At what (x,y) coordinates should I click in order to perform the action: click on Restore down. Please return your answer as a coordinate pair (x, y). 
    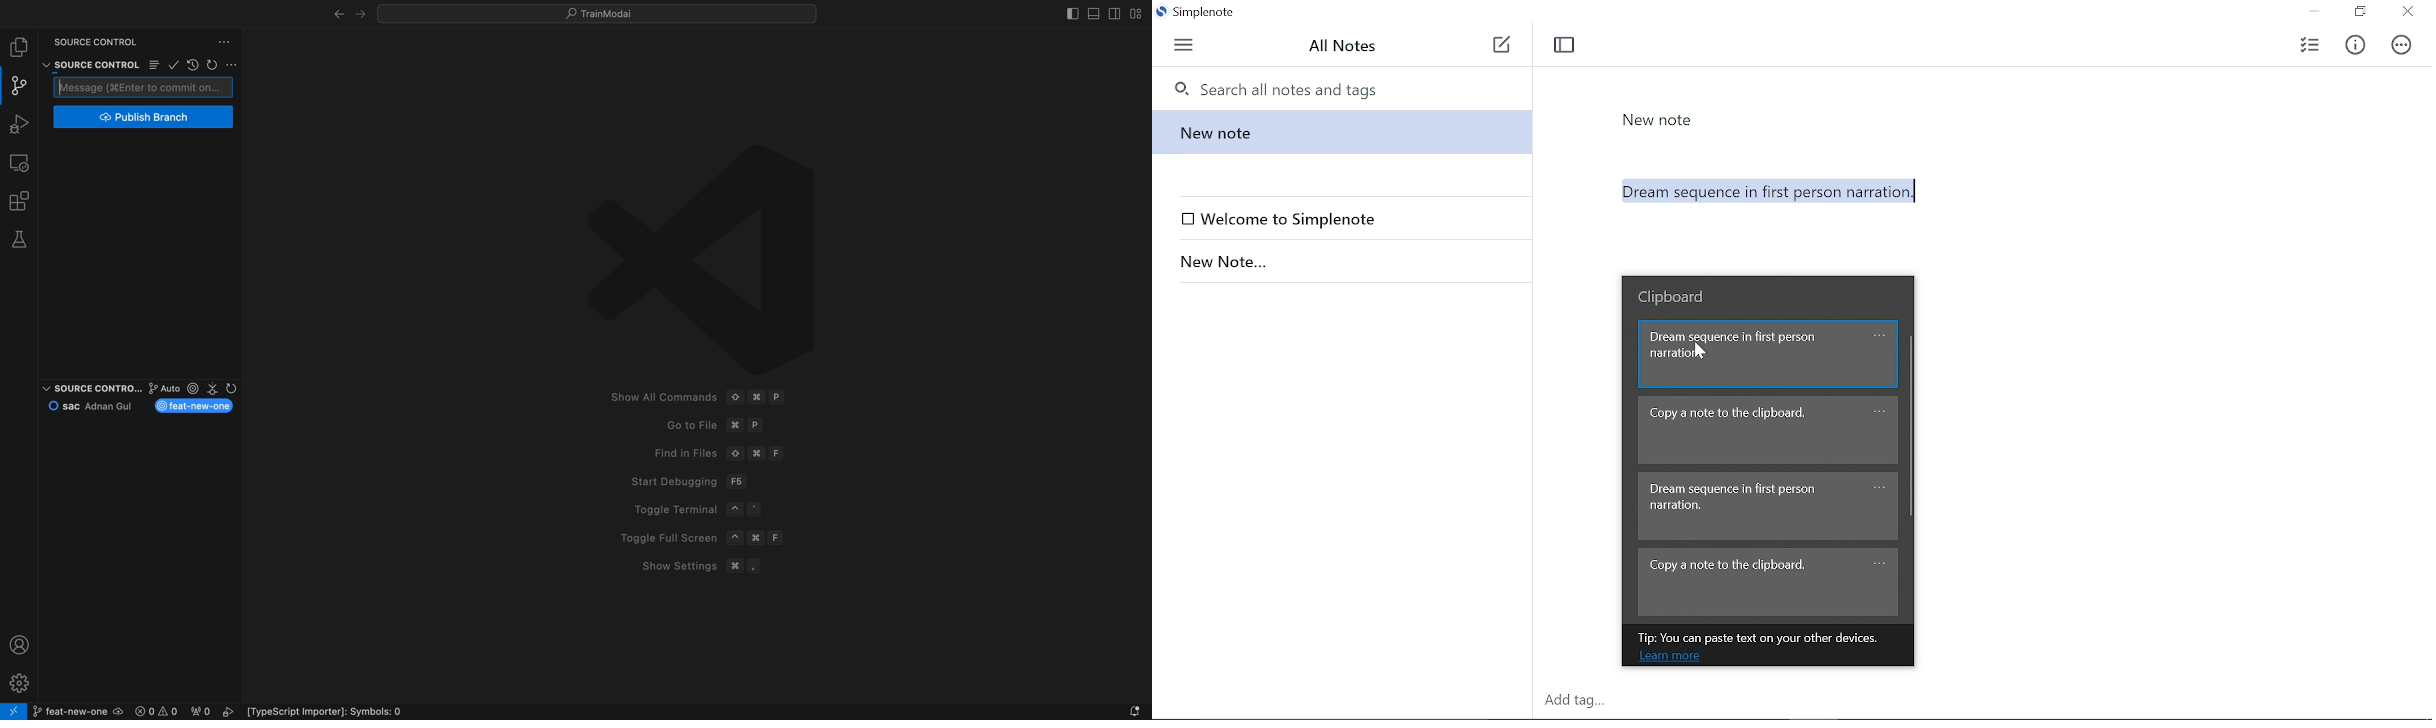
    Looking at the image, I should click on (2359, 13).